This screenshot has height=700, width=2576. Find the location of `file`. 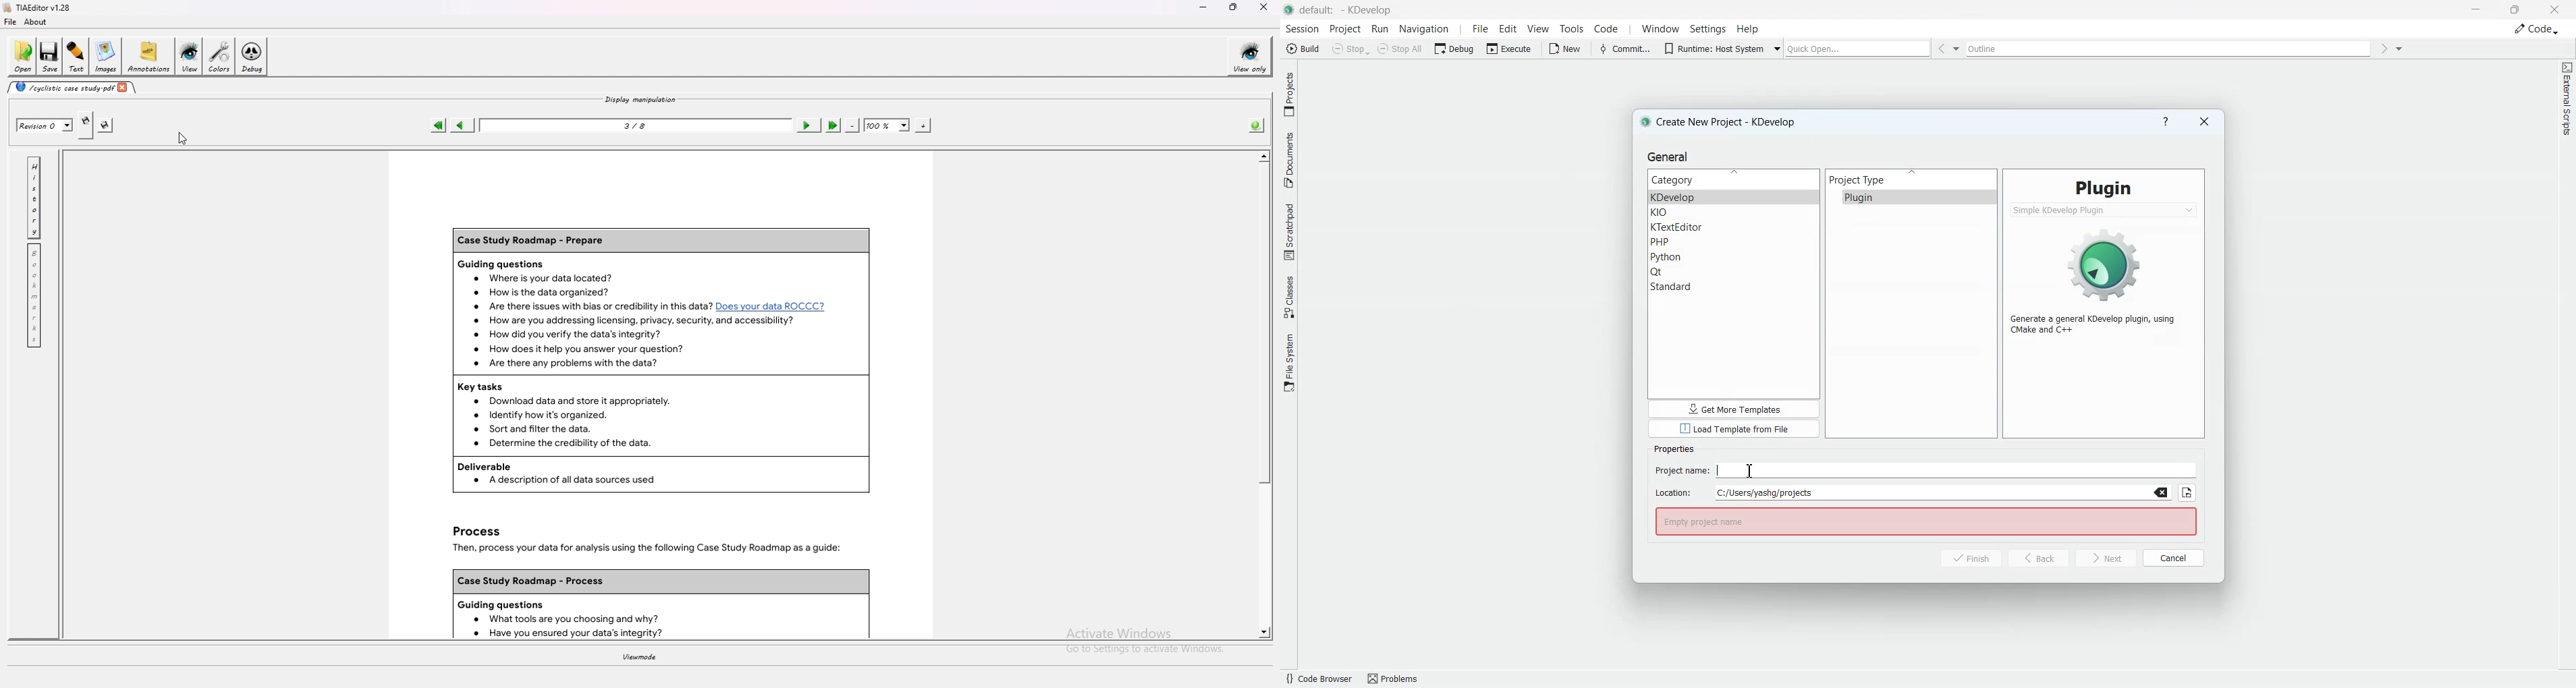

file is located at coordinates (10, 22).